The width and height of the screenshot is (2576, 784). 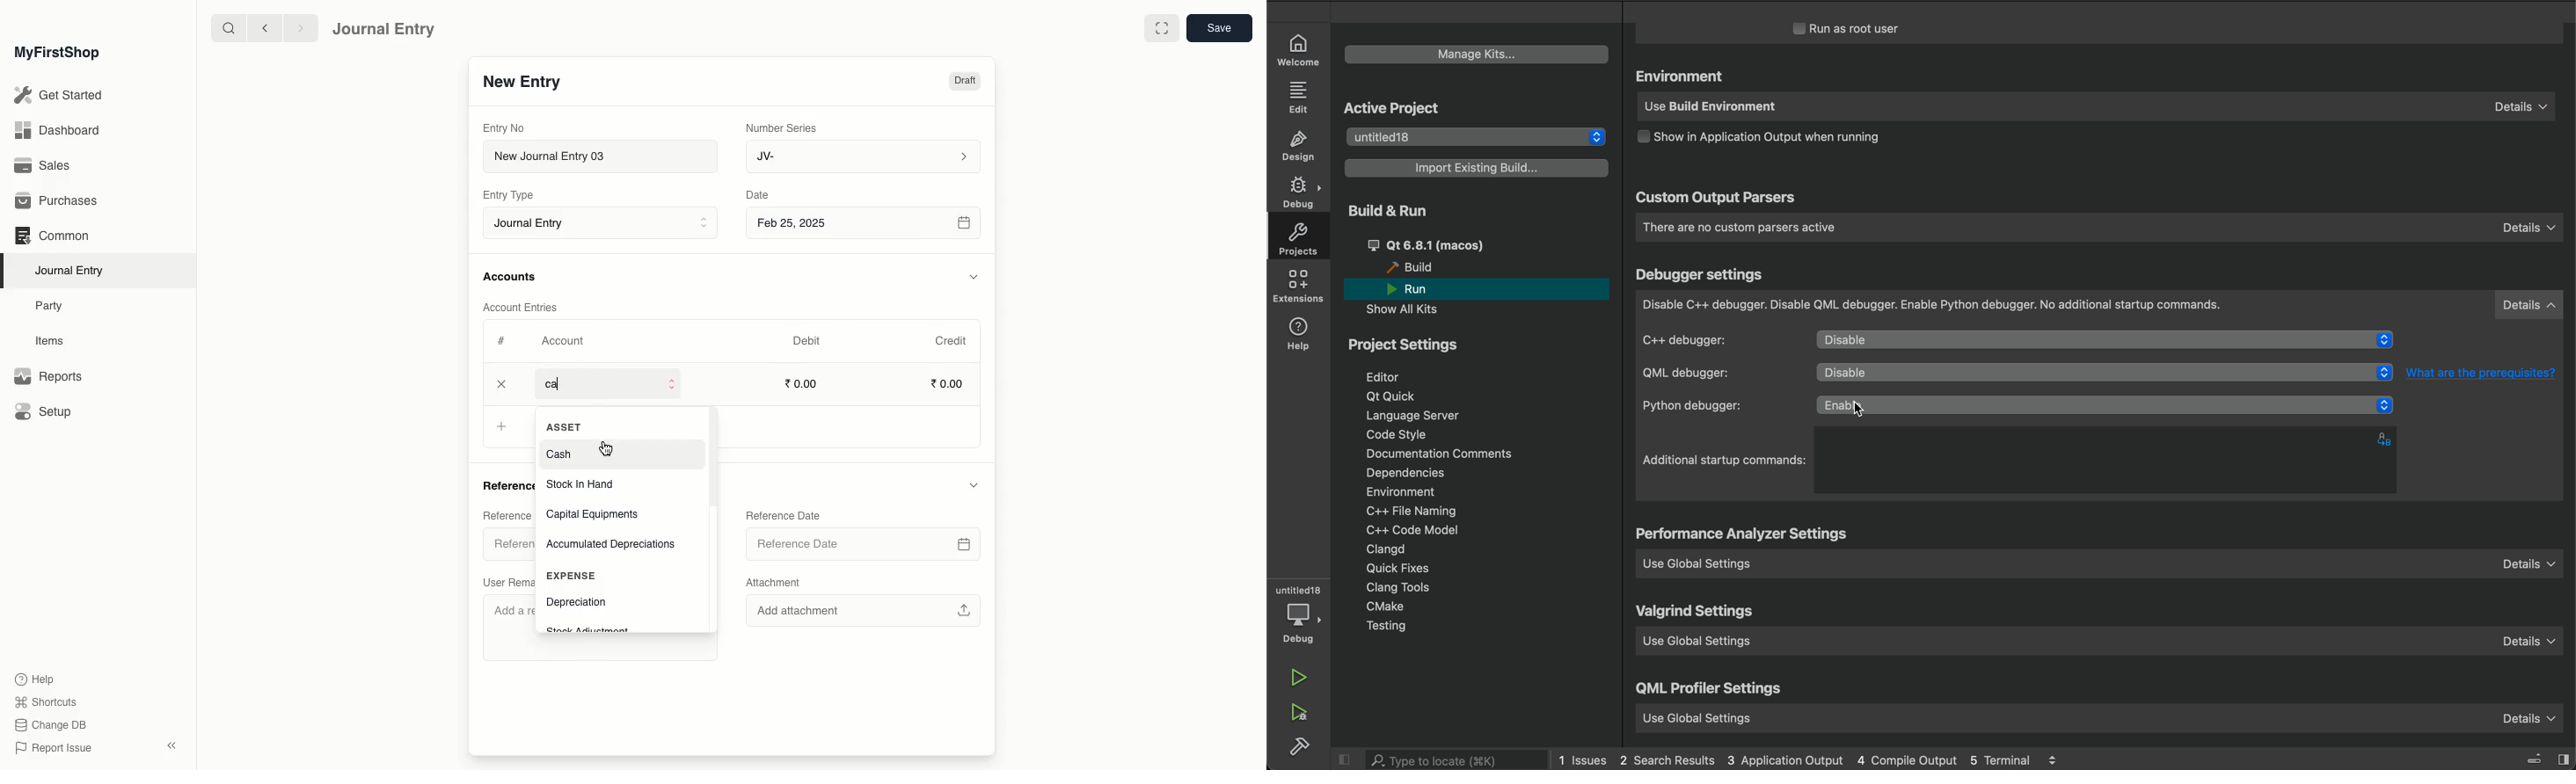 What do you see at coordinates (51, 236) in the screenshot?
I see `Common` at bounding box center [51, 236].